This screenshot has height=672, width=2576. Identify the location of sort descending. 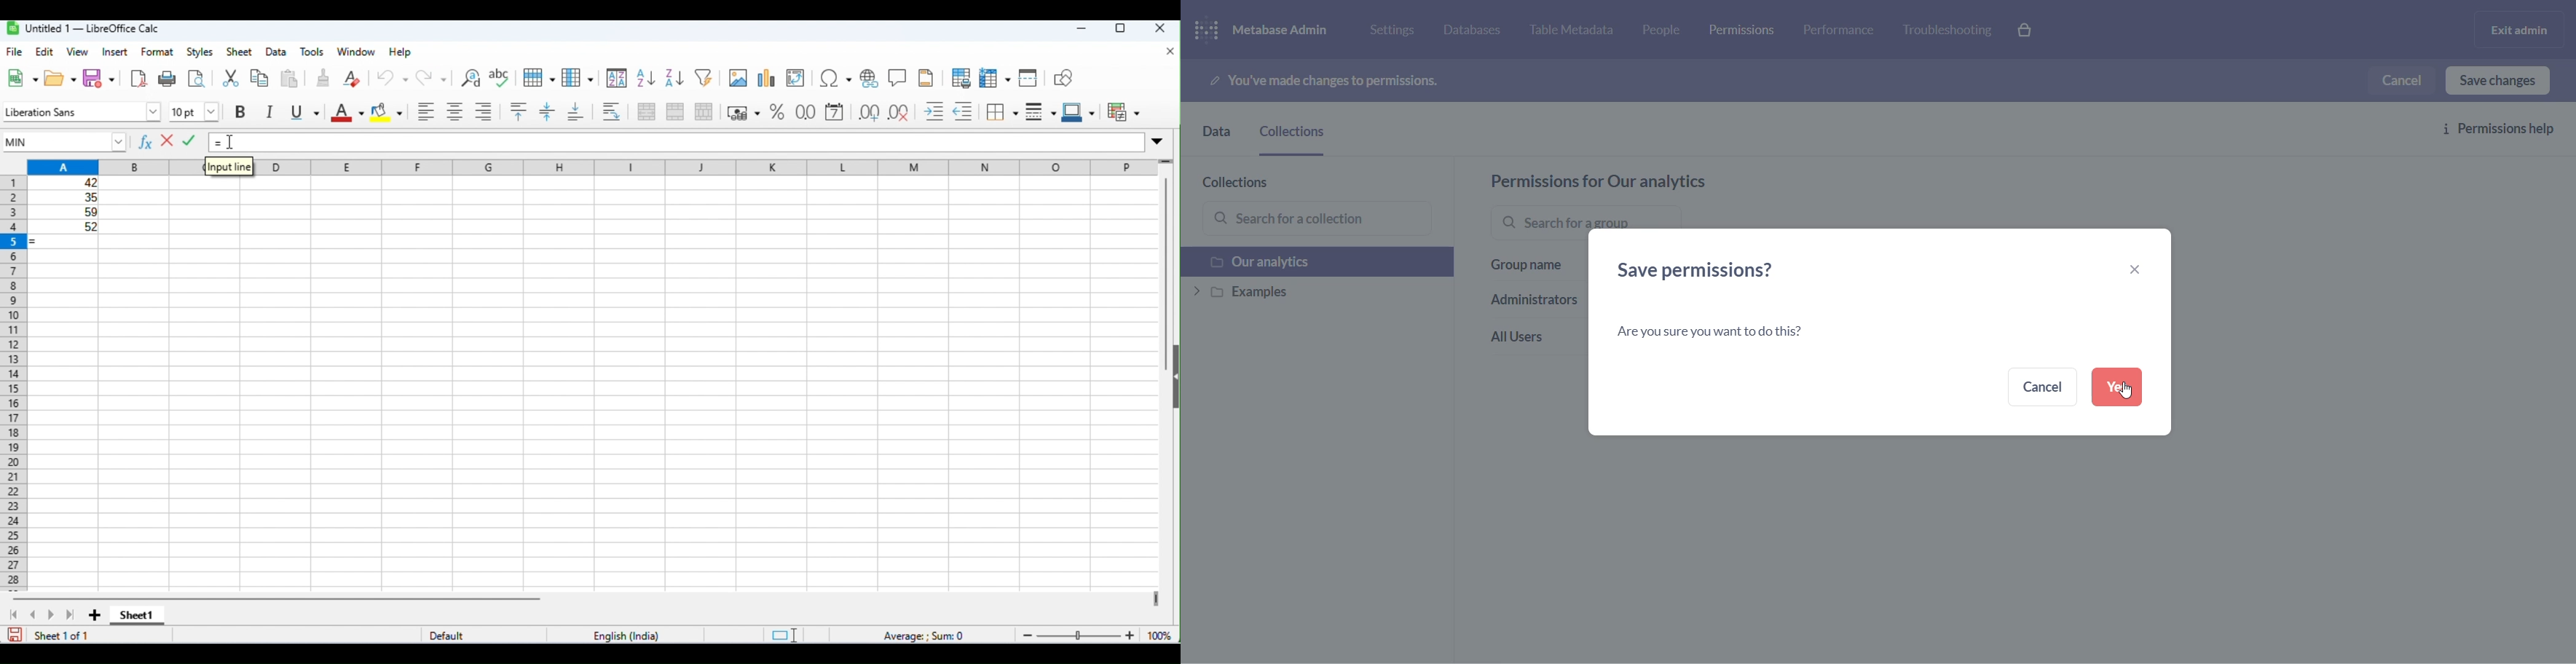
(673, 77).